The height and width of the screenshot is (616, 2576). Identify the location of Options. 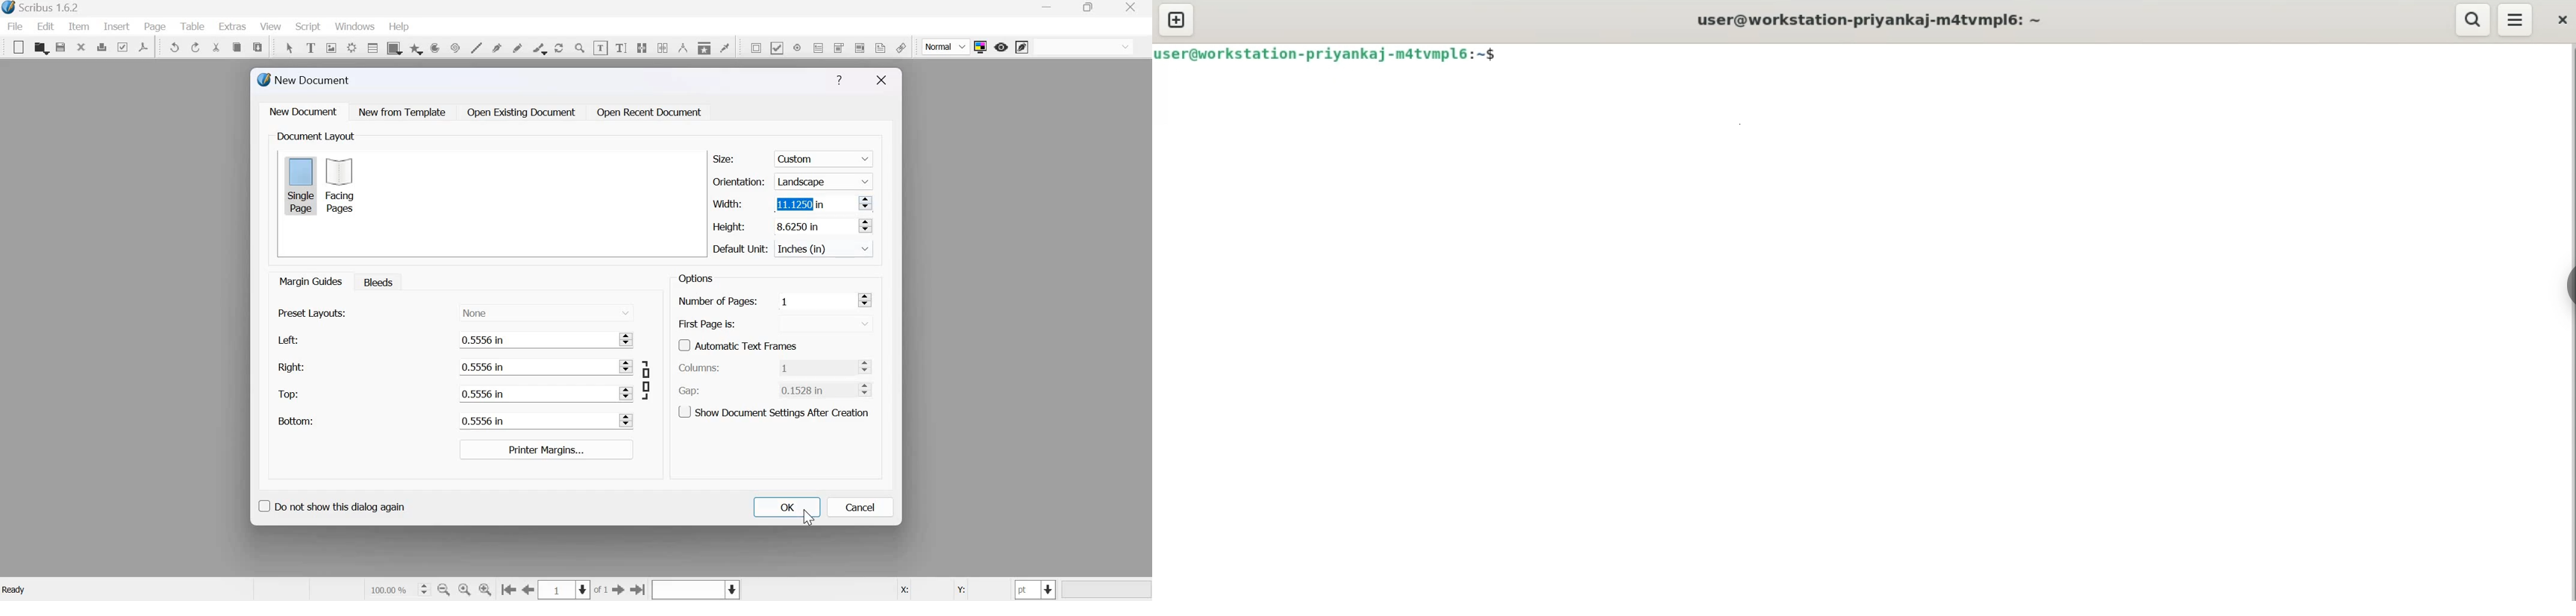
(694, 278).